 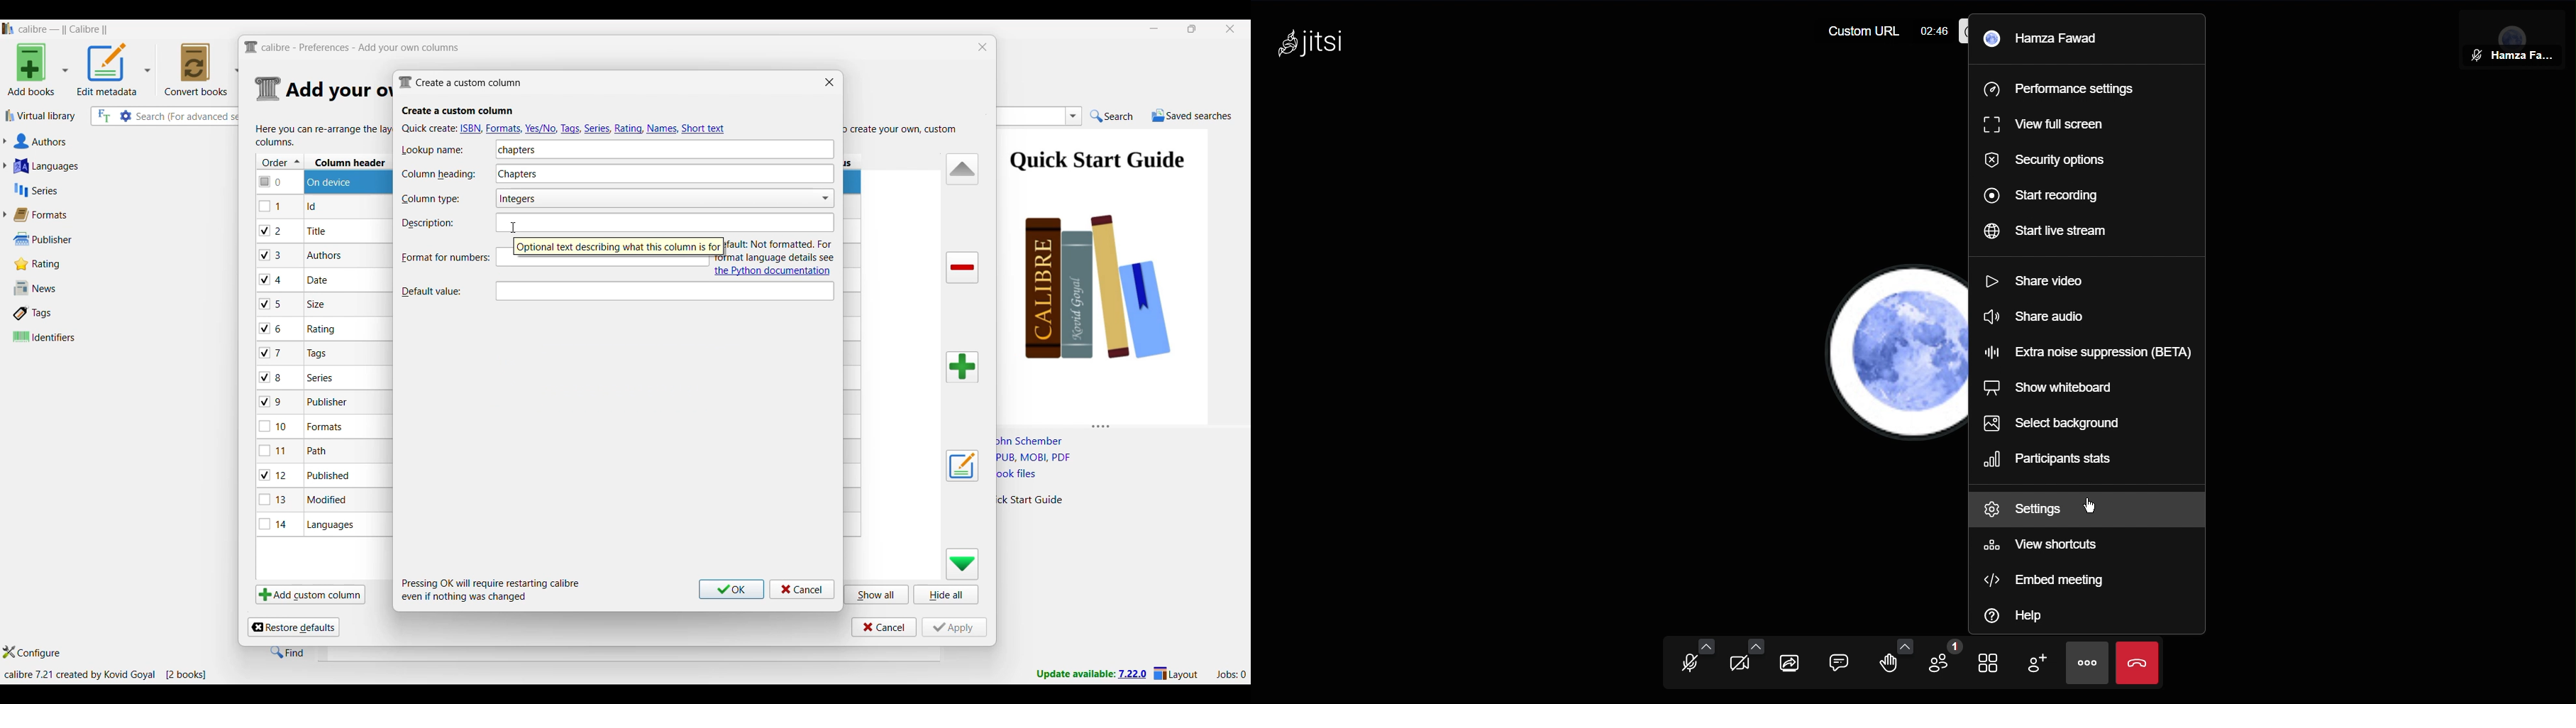 I want to click on Move row down, so click(x=963, y=564).